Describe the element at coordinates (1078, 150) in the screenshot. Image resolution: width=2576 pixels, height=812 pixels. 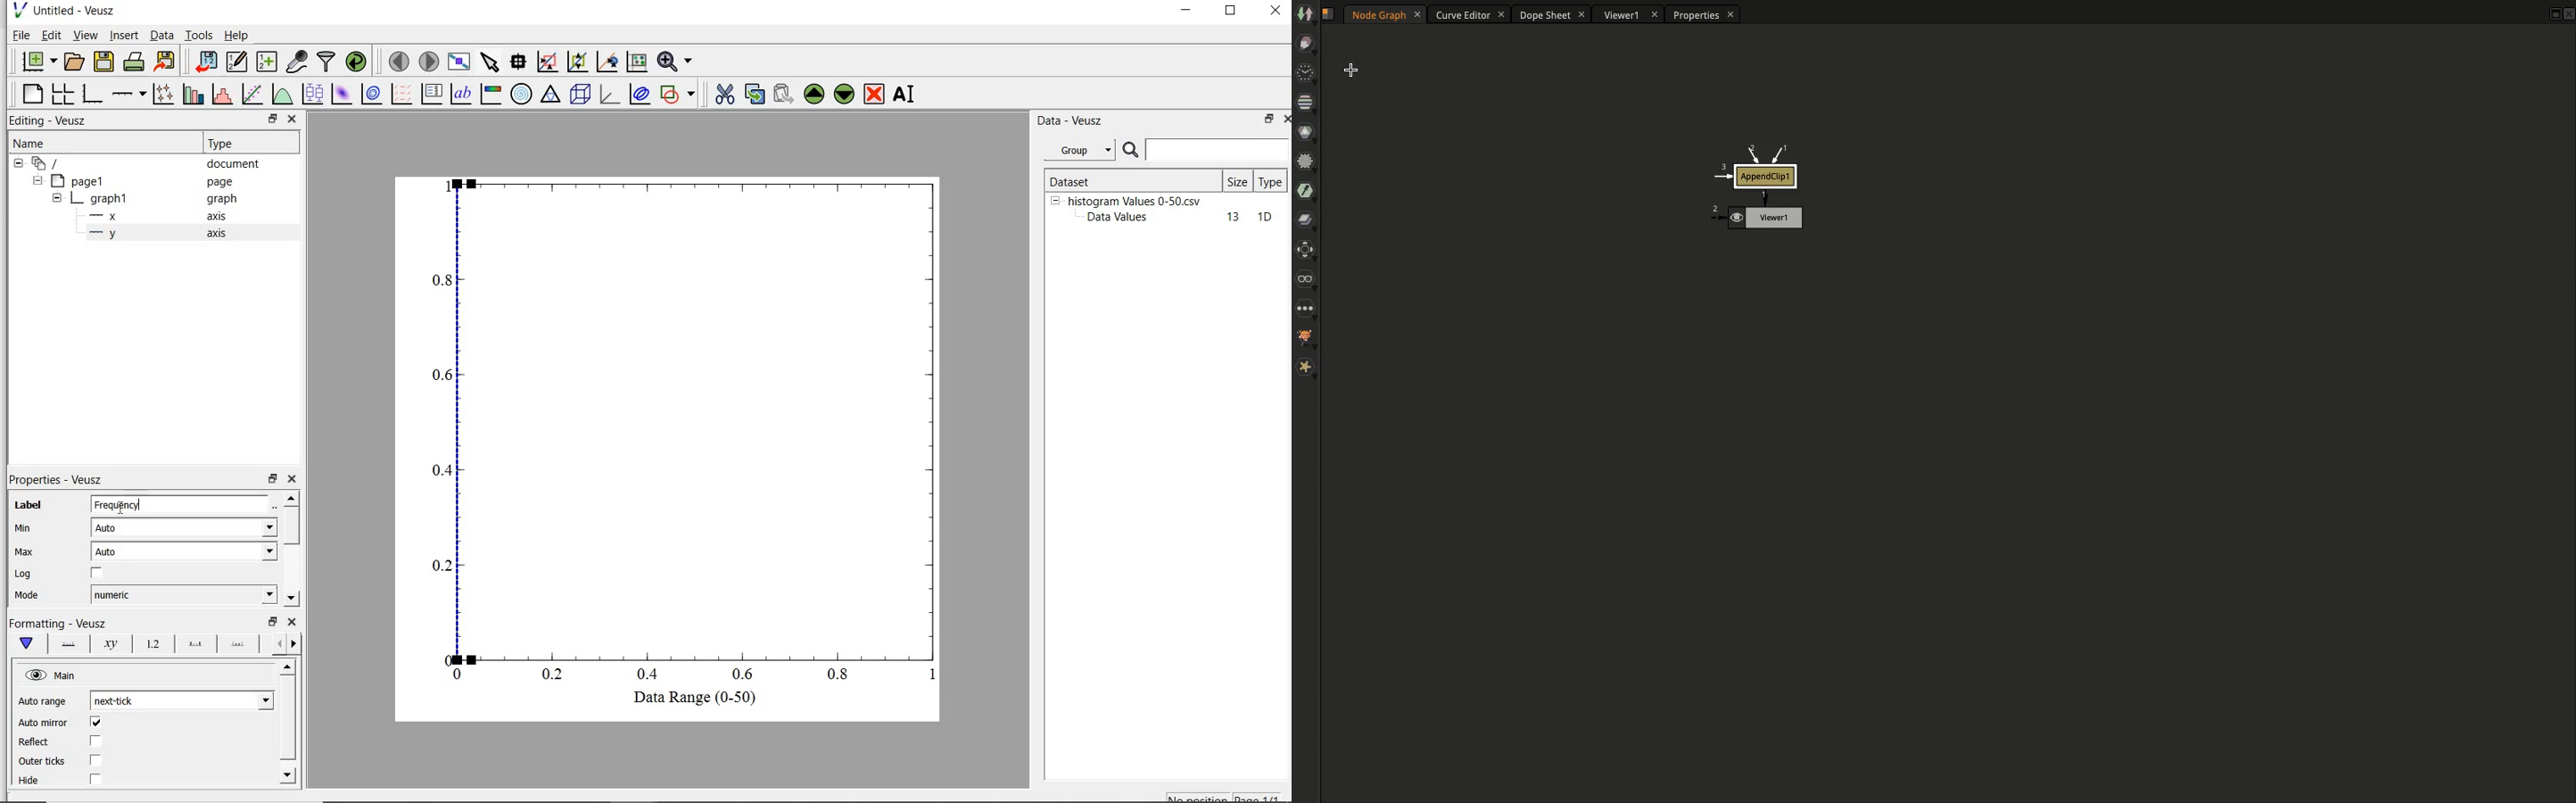
I see `group` at that location.